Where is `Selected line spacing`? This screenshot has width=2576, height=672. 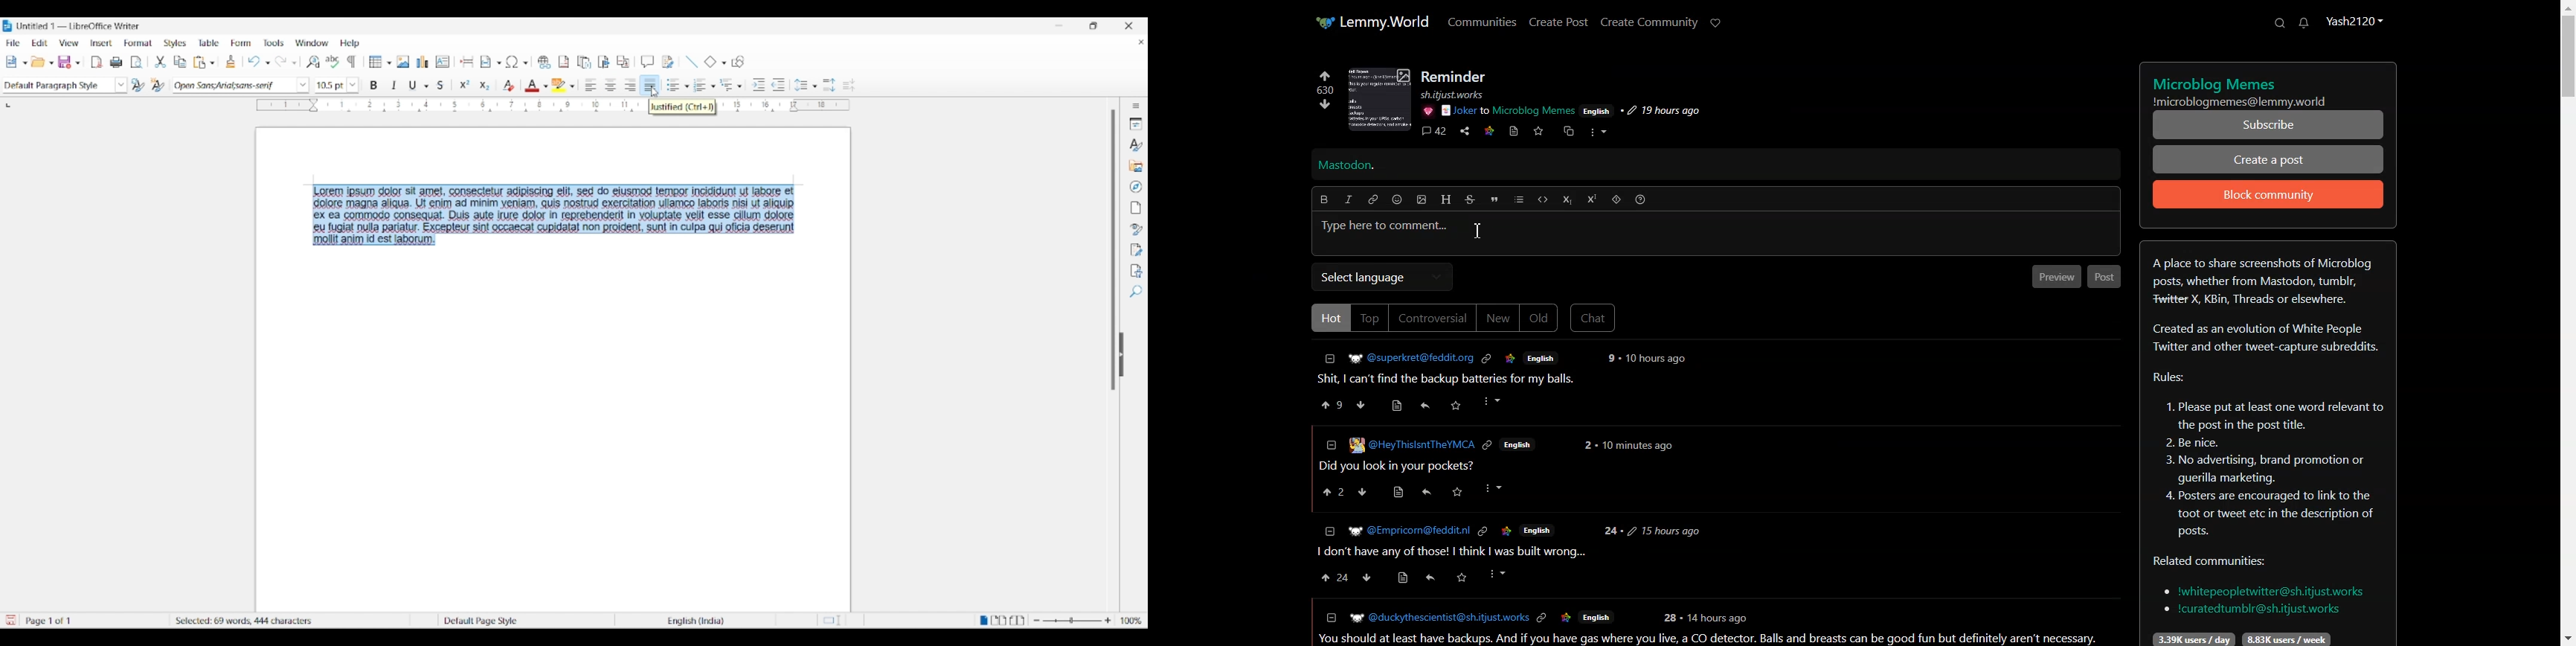 Selected line spacing is located at coordinates (801, 85).